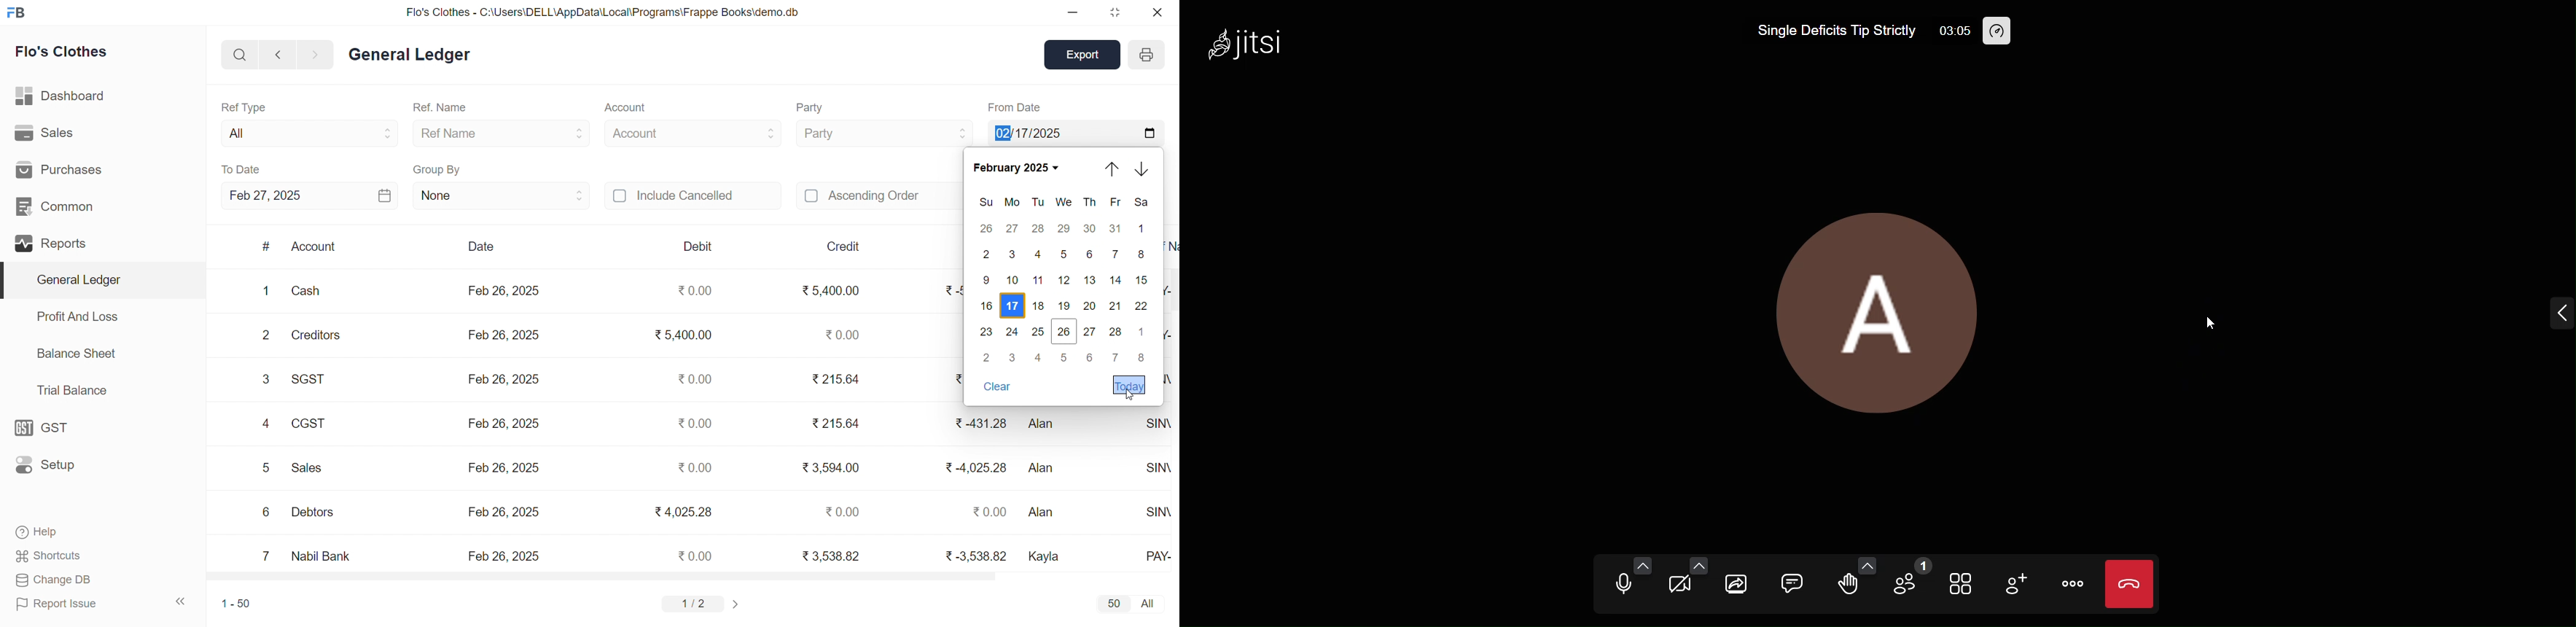 This screenshot has height=644, width=2576. What do you see at coordinates (52, 579) in the screenshot?
I see `Change DB` at bounding box center [52, 579].